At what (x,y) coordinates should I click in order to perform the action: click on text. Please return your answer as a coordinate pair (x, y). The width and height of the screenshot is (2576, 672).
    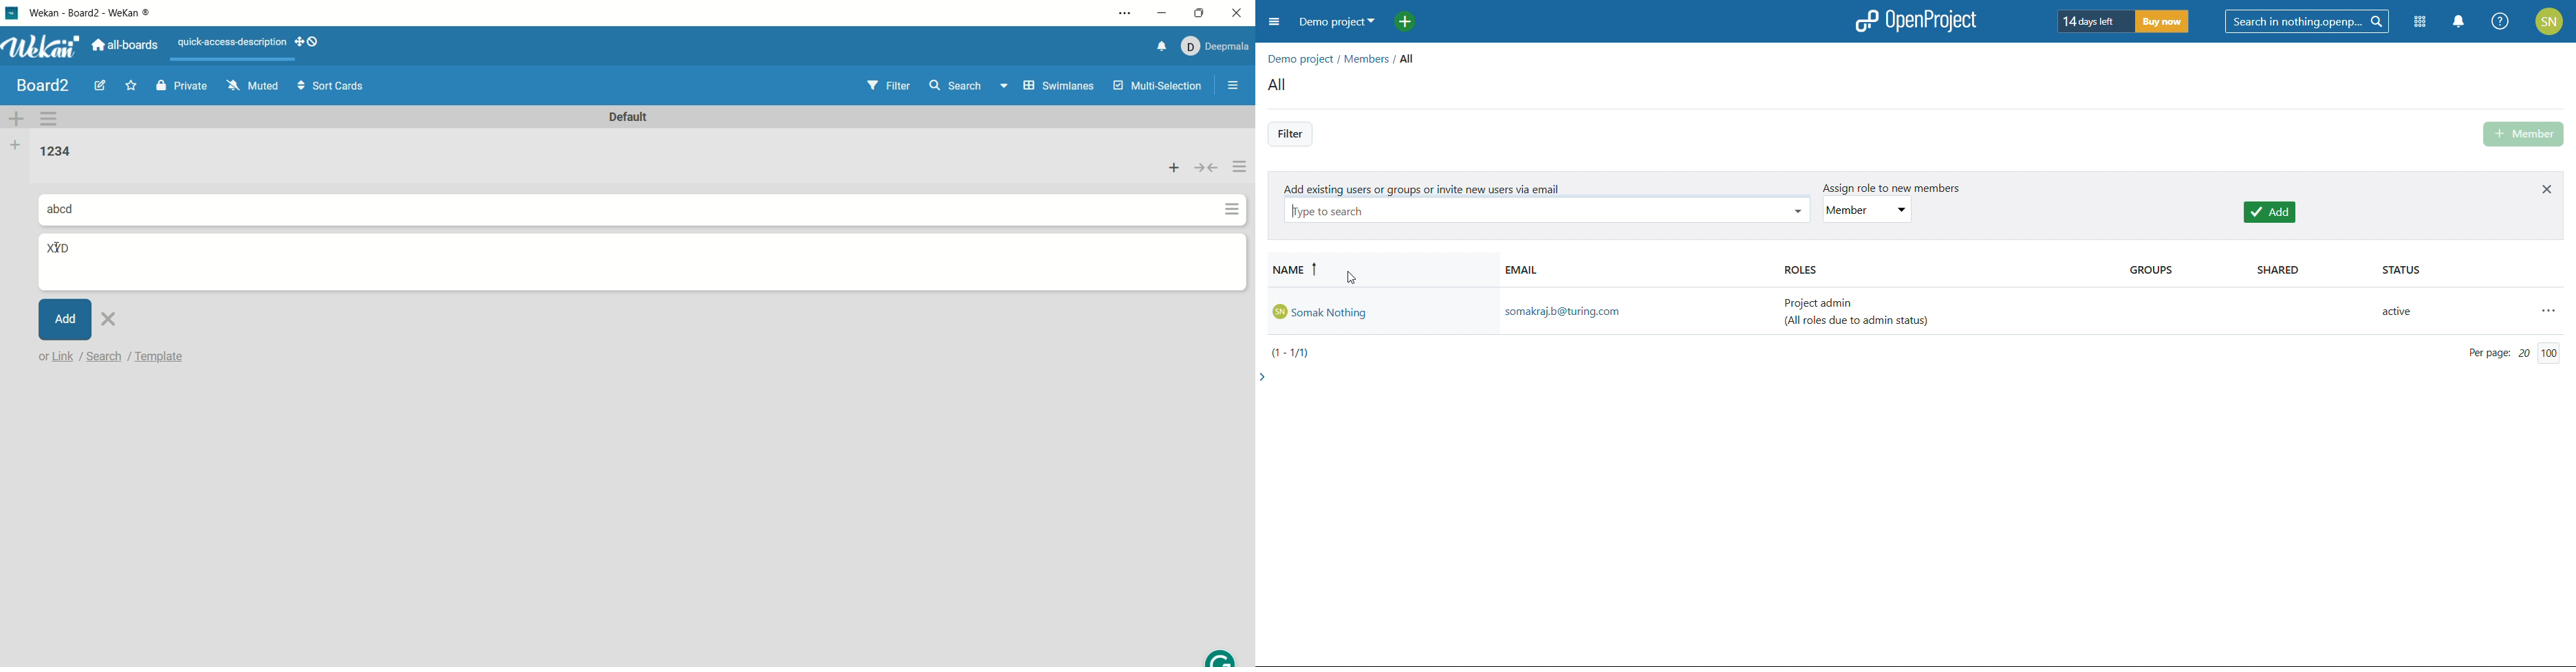
    Looking at the image, I should click on (113, 358).